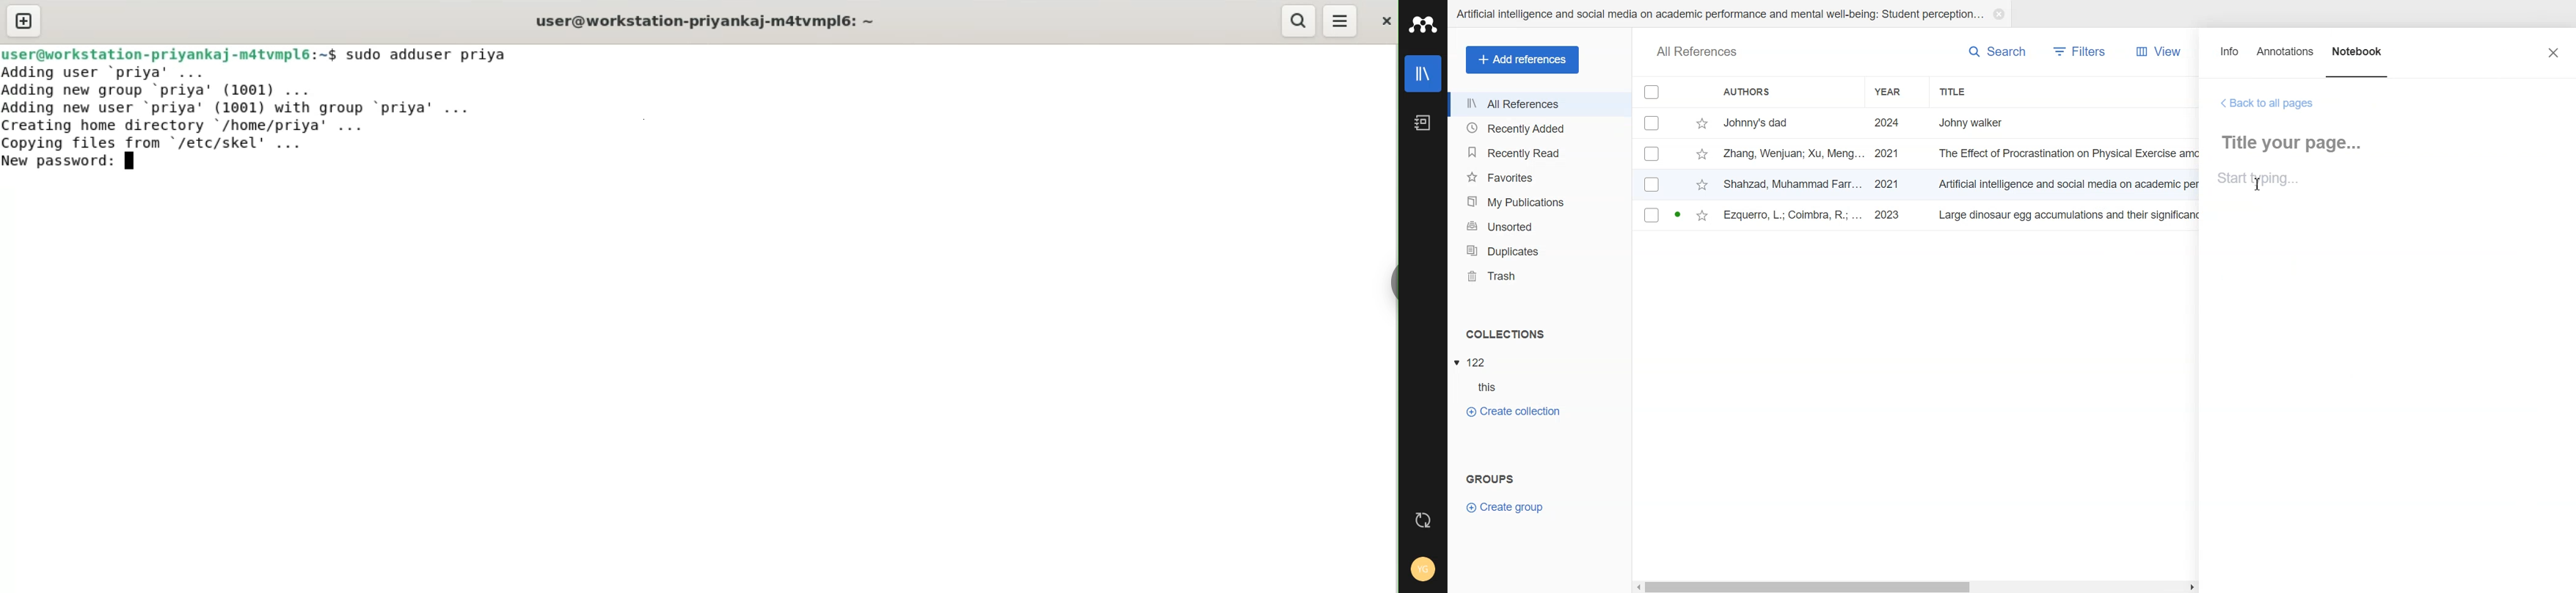  Describe the element at coordinates (1794, 184) in the screenshot. I see `shahzad, muhammad farr...` at that location.